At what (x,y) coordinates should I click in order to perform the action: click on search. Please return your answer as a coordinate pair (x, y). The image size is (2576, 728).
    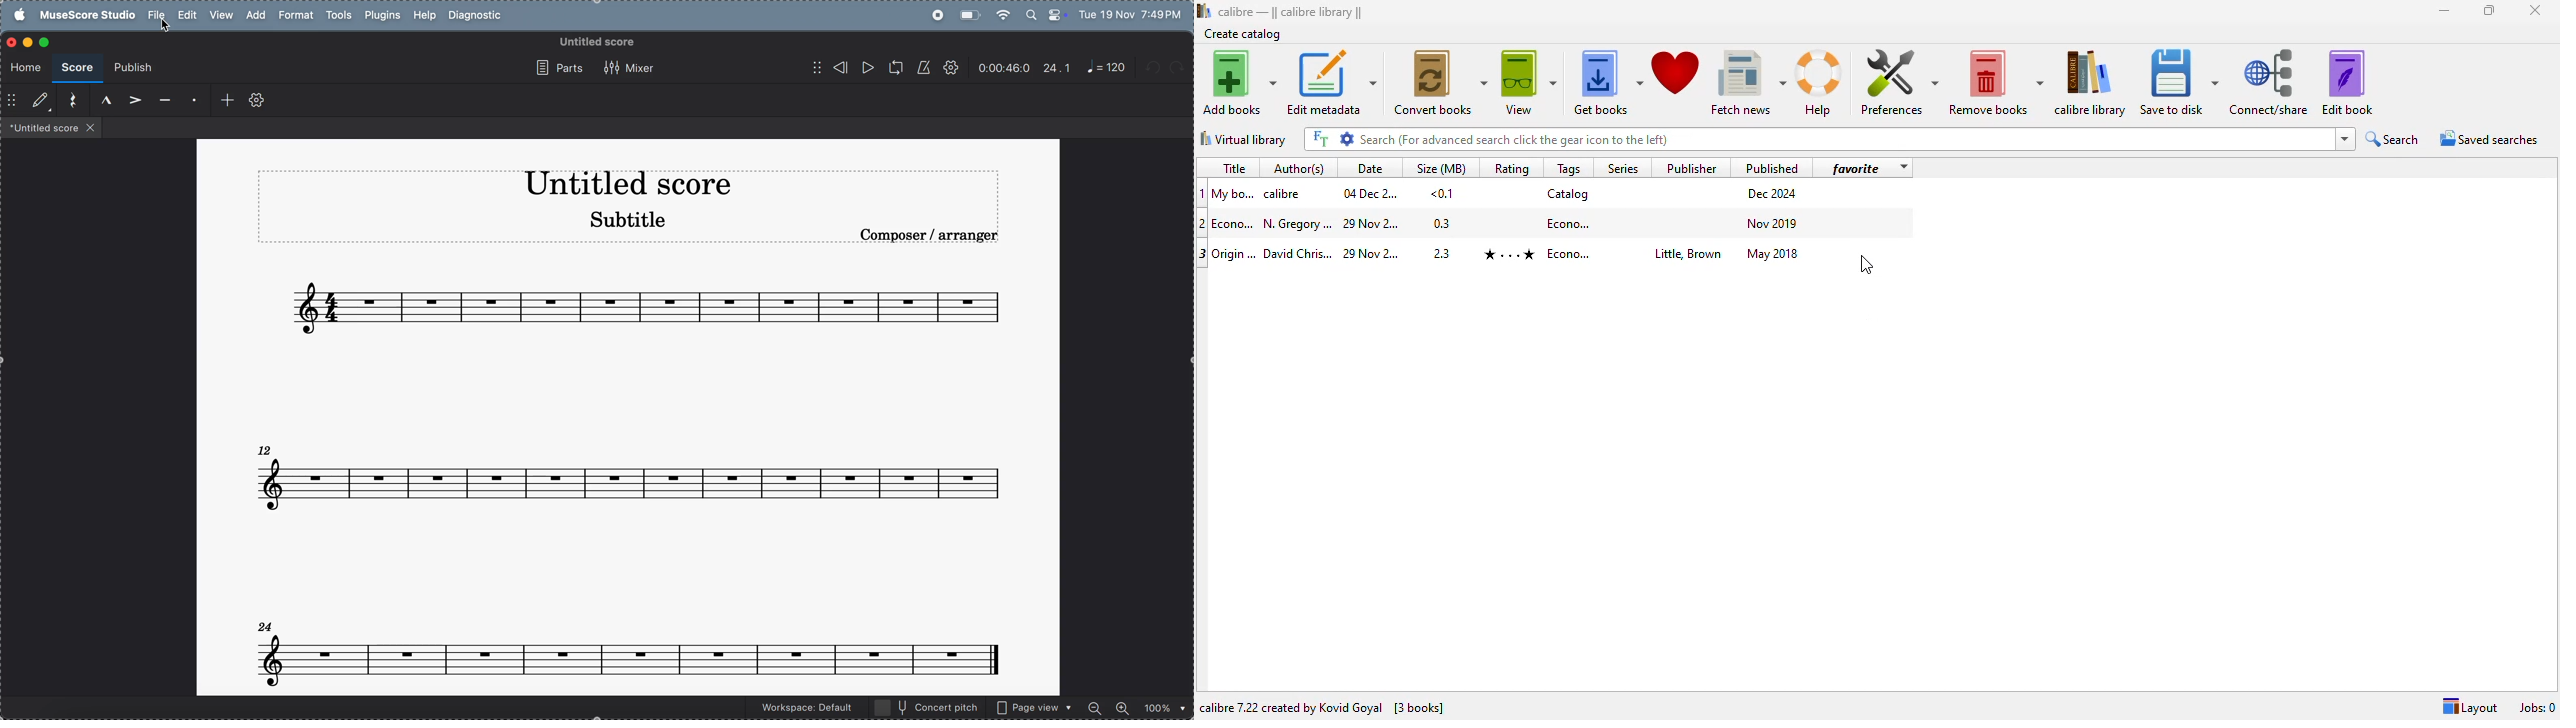
    Looking at the image, I should click on (2393, 139).